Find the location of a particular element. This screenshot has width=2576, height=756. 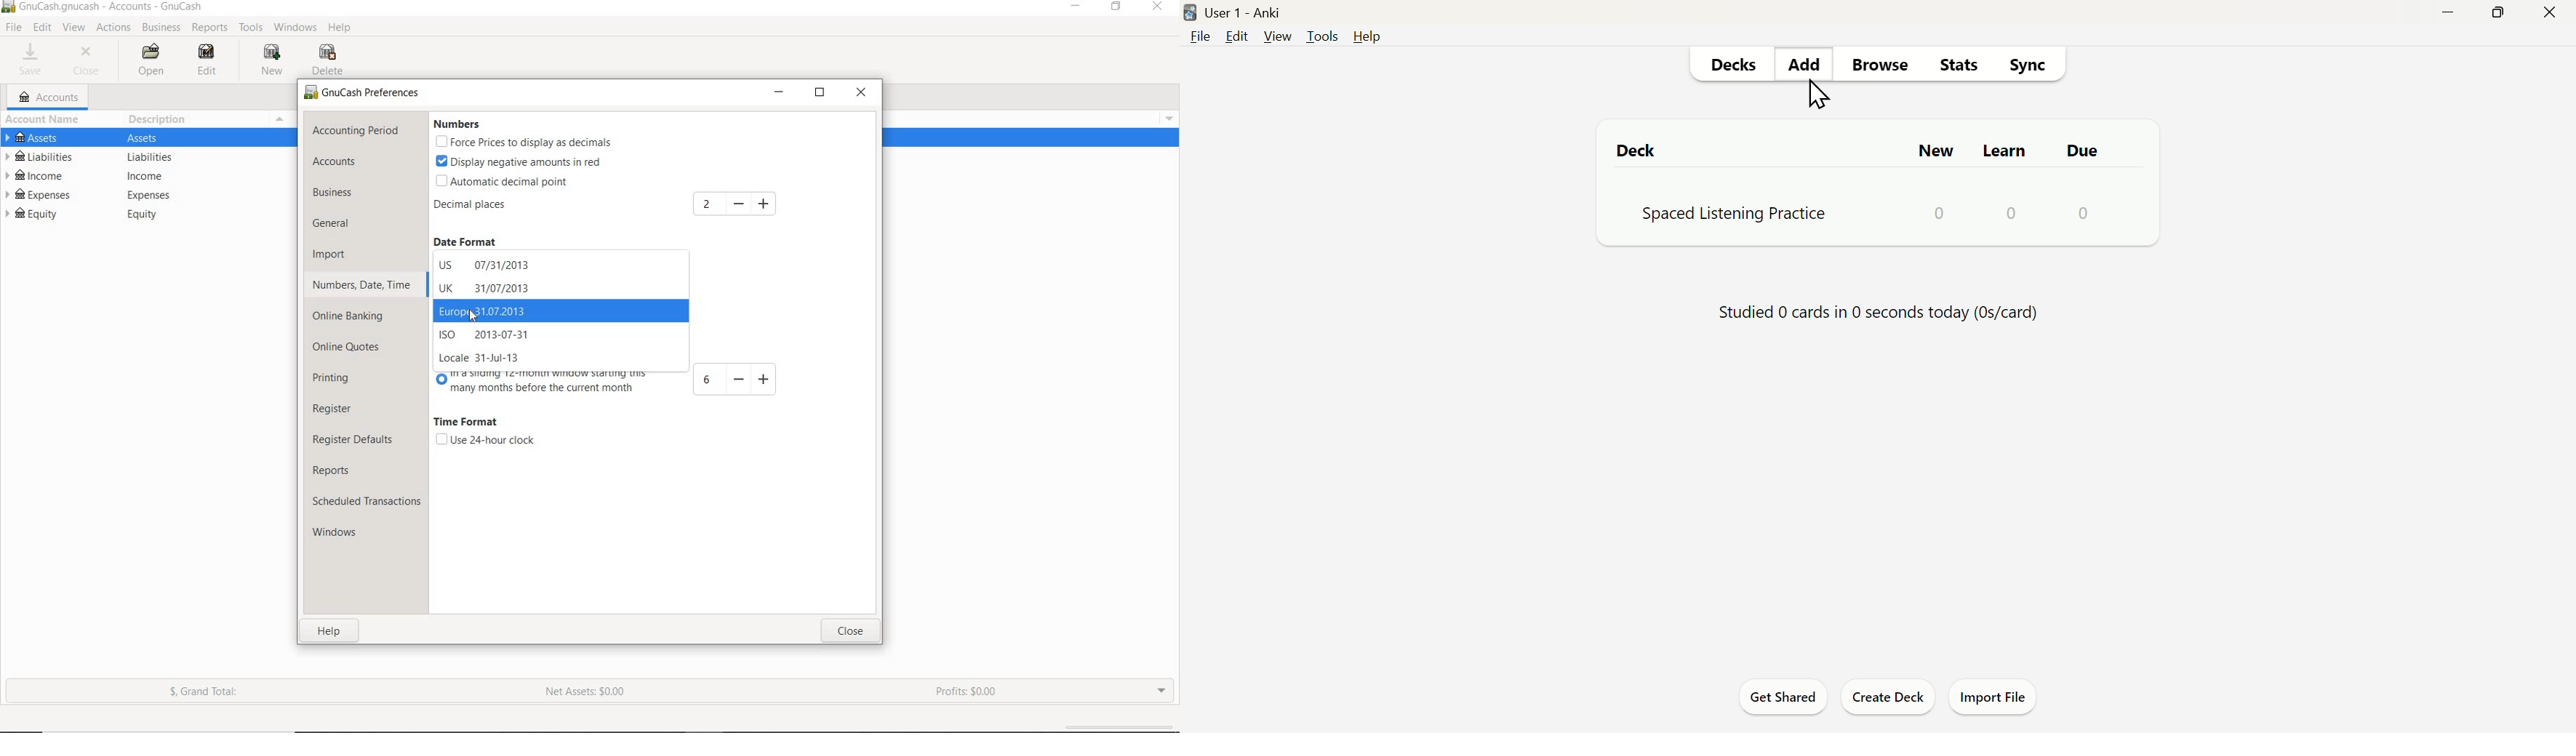

RESTORE DOWN is located at coordinates (1121, 9).